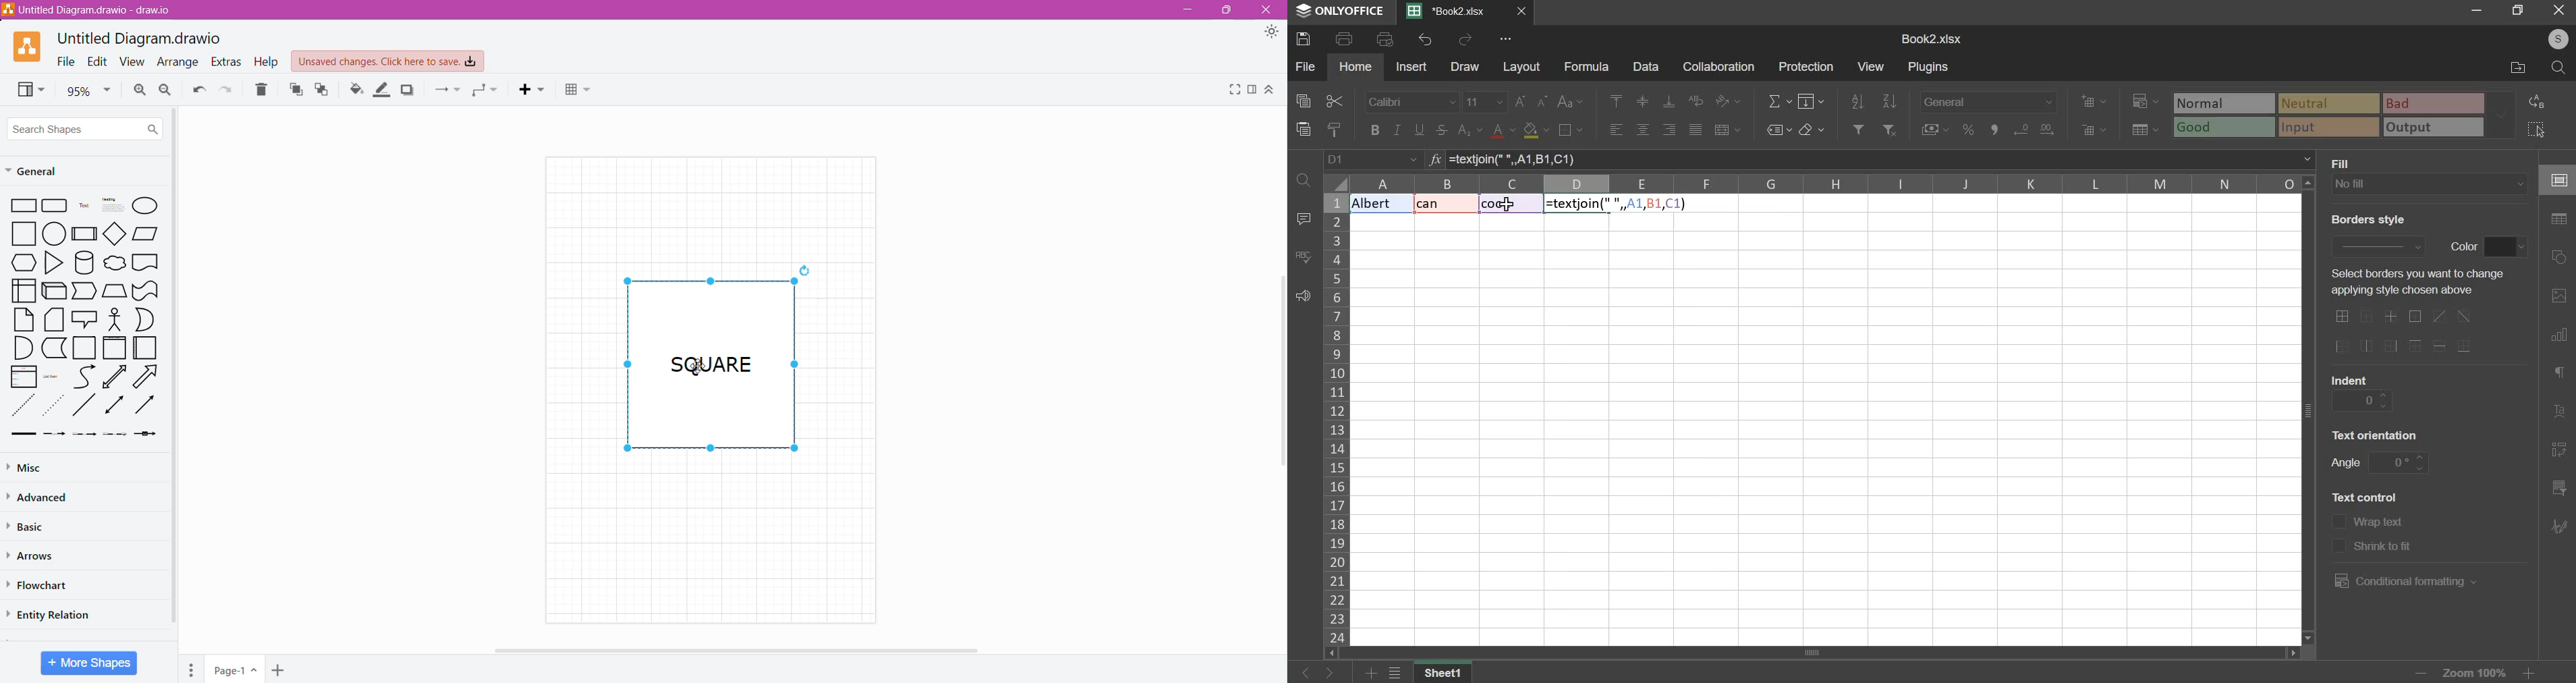 The width and height of the screenshot is (2576, 700). What do you see at coordinates (410, 89) in the screenshot?
I see `Shadow` at bounding box center [410, 89].